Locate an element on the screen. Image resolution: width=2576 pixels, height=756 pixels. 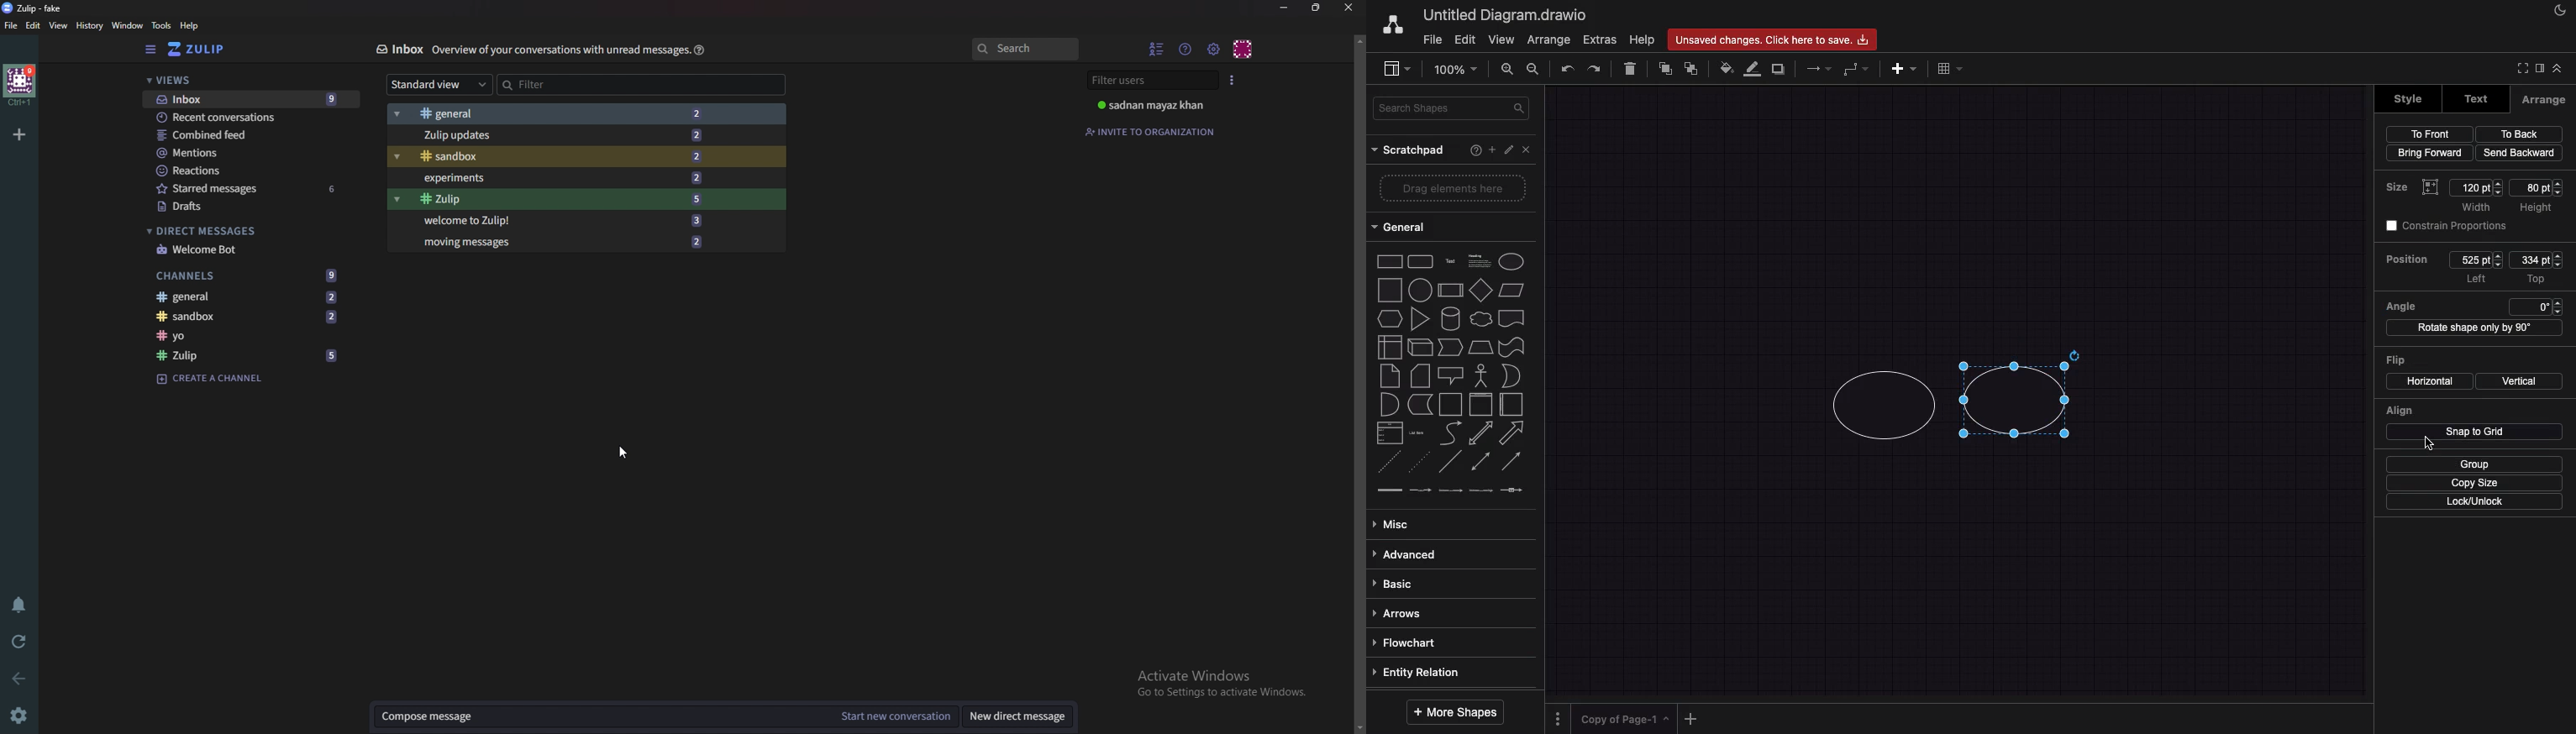
autosize  is located at coordinates (2431, 188).